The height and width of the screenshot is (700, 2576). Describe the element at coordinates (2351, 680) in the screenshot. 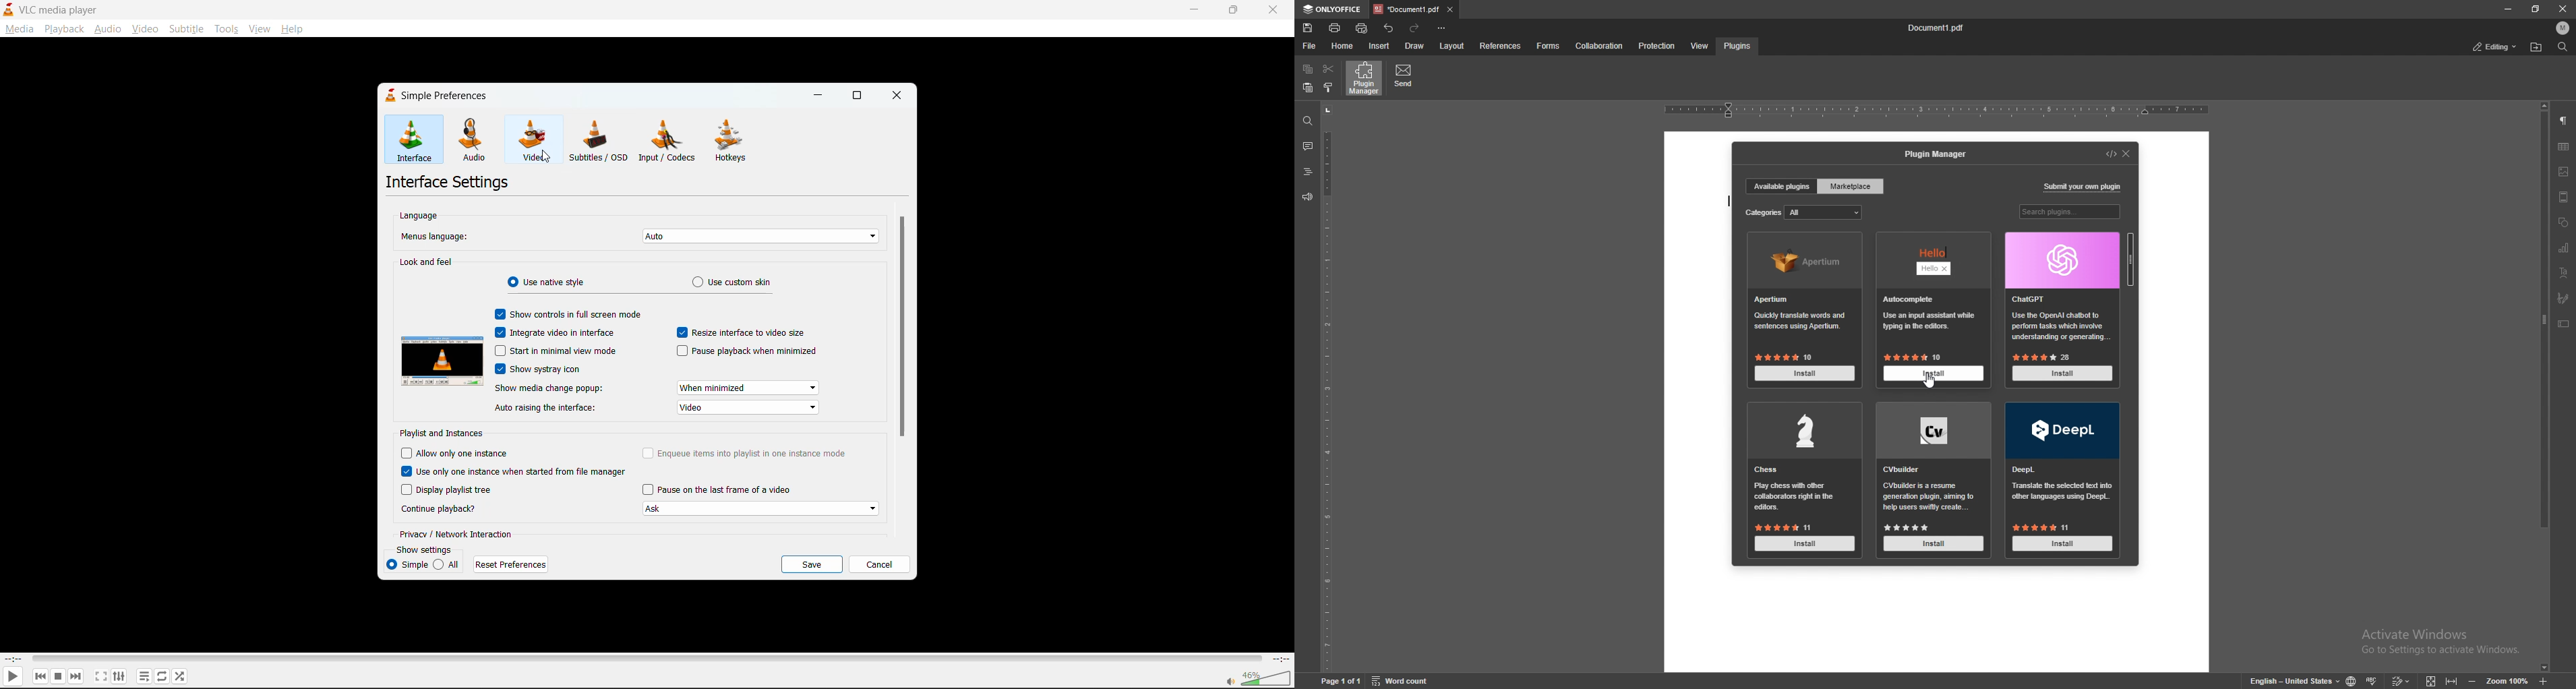

I see `change doc language` at that location.